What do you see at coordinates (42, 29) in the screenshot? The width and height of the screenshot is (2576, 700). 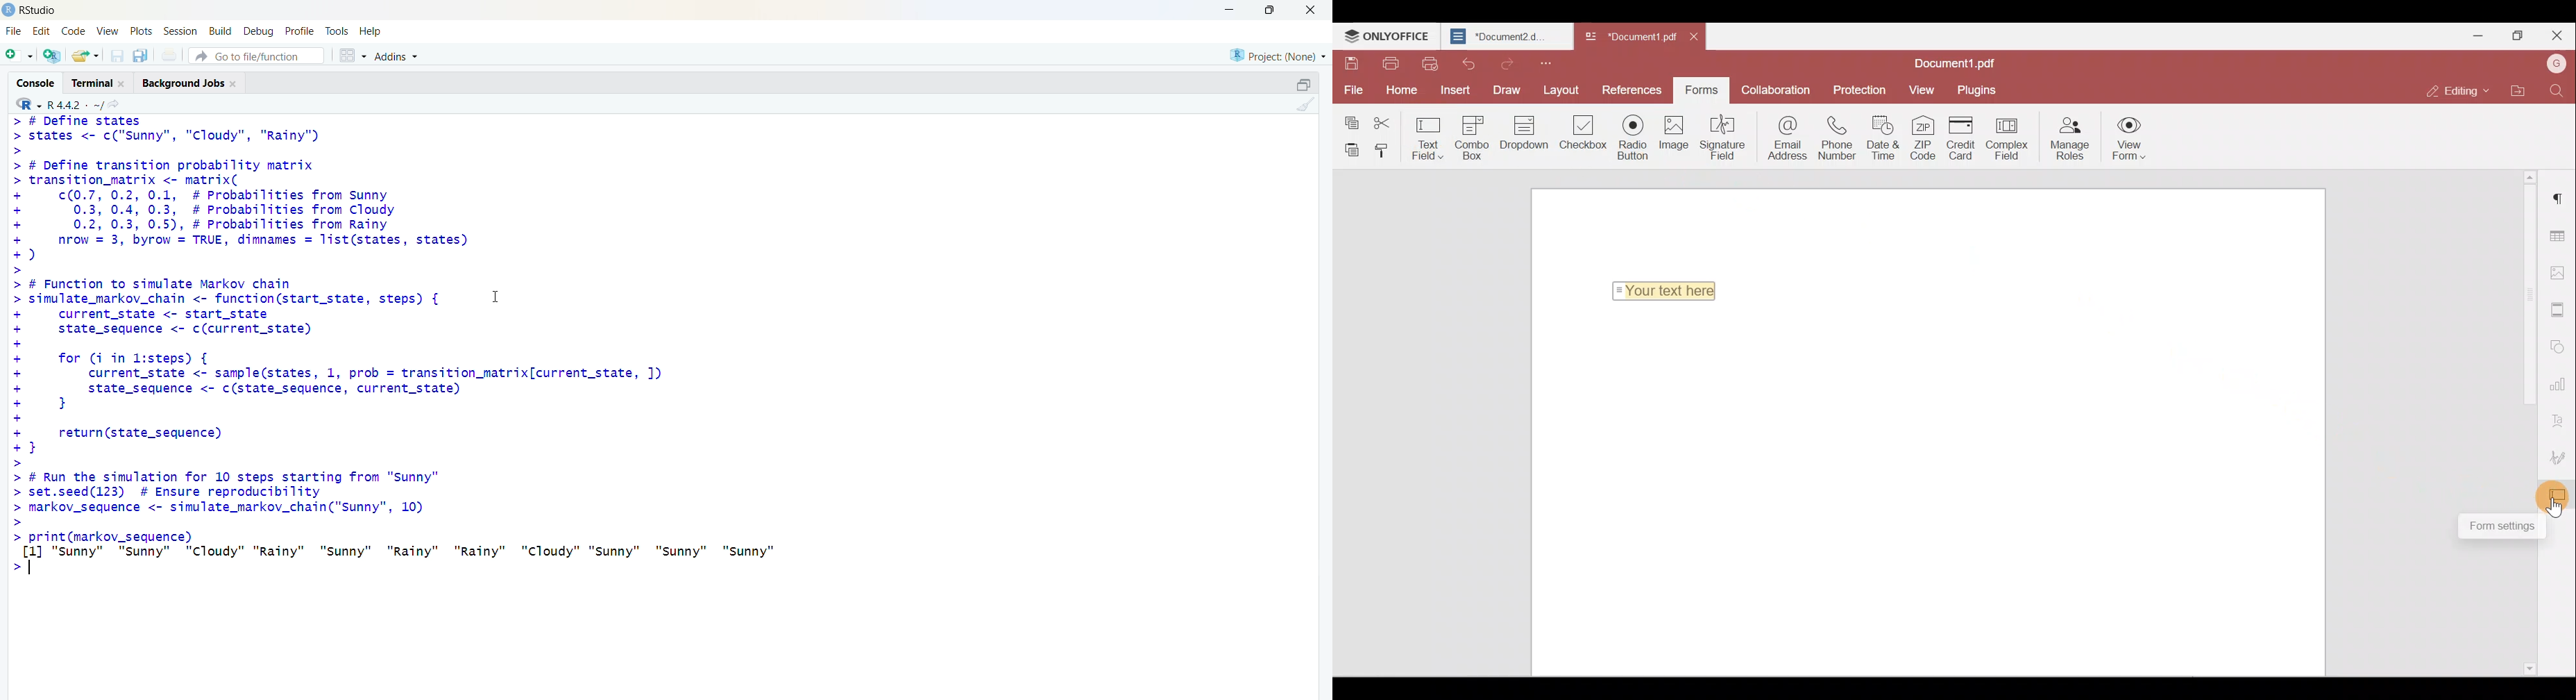 I see `edit` at bounding box center [42, 29].